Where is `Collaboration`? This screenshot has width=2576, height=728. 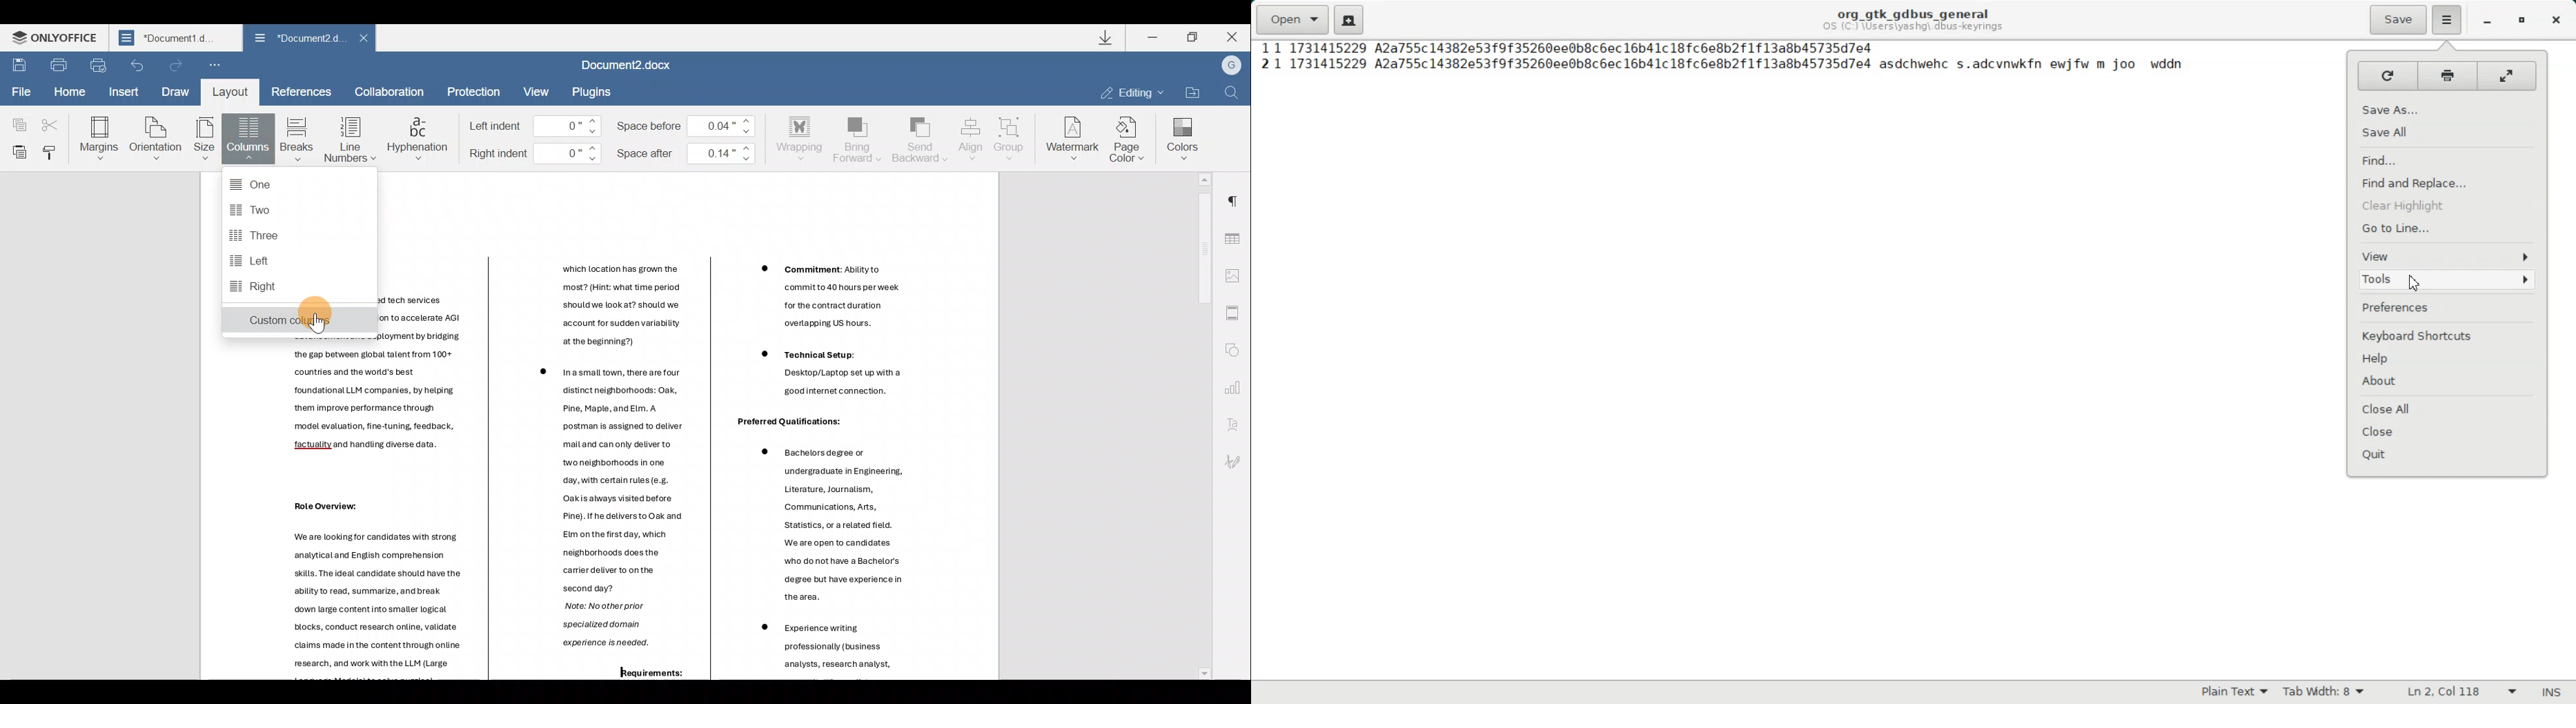
Collaboration is located at coordinates (390, 91).